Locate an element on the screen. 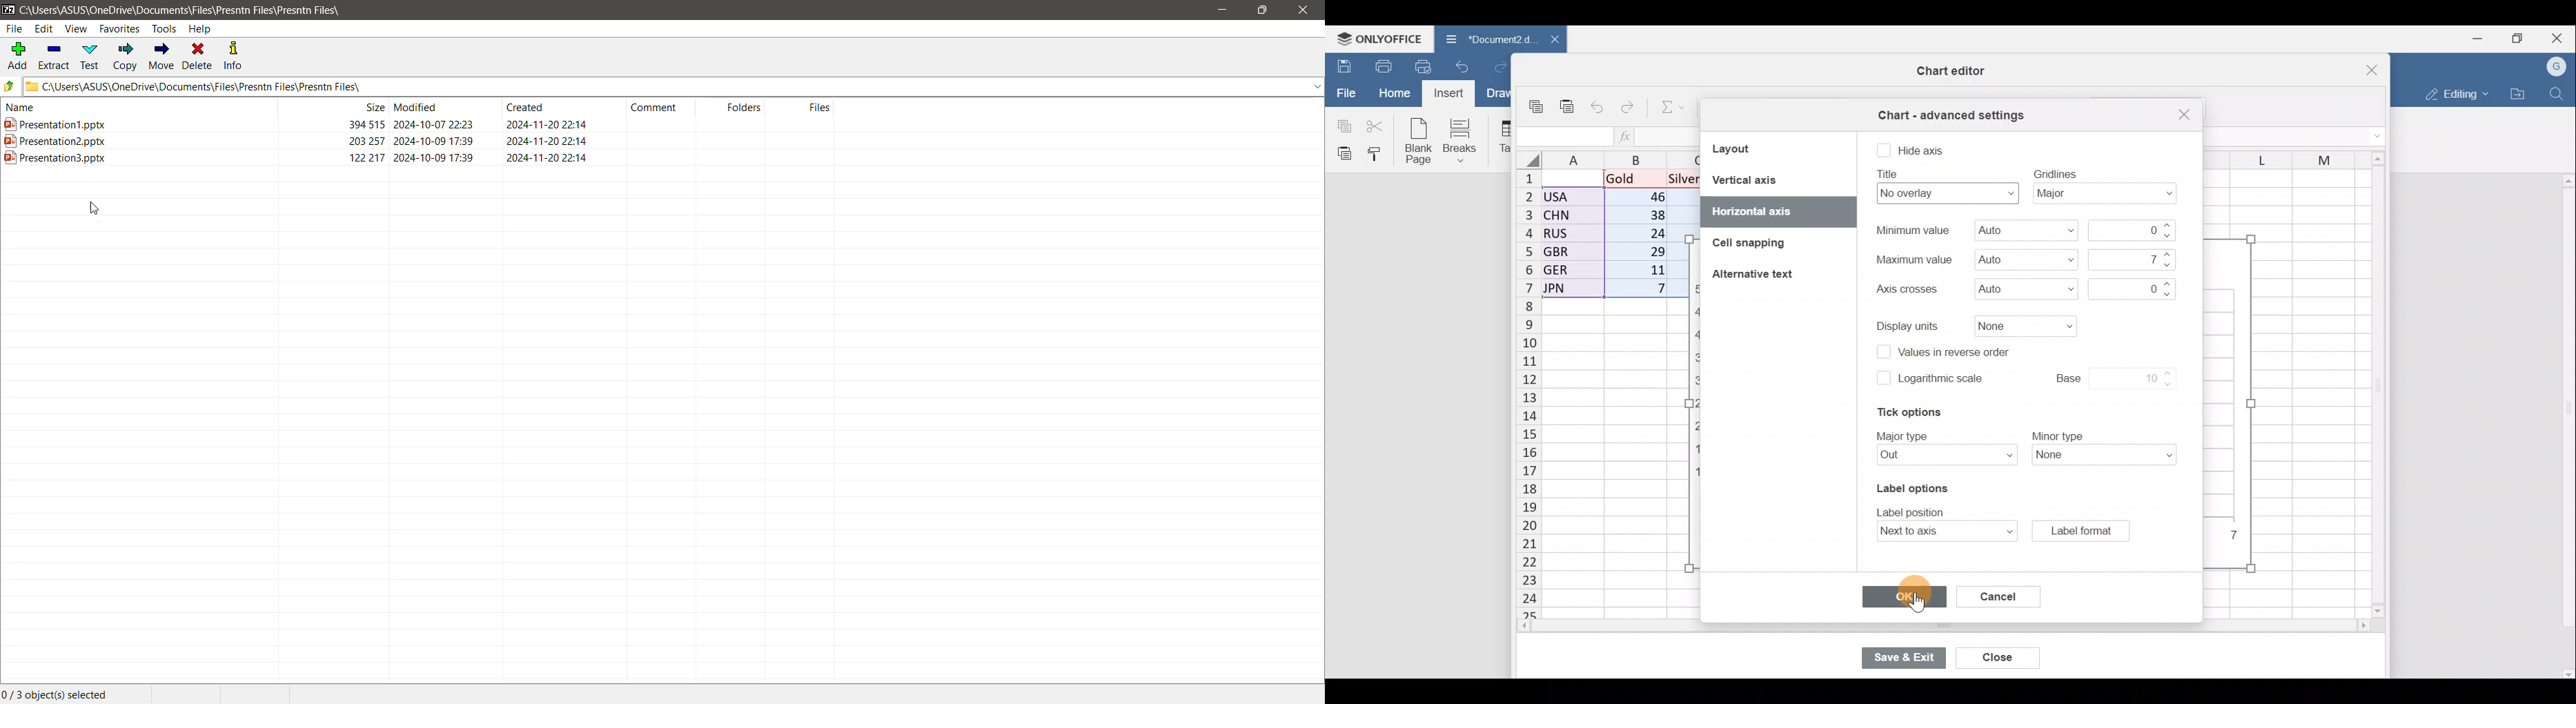  ONLYOFFICE Menu is located at coordinates (1377, 39).